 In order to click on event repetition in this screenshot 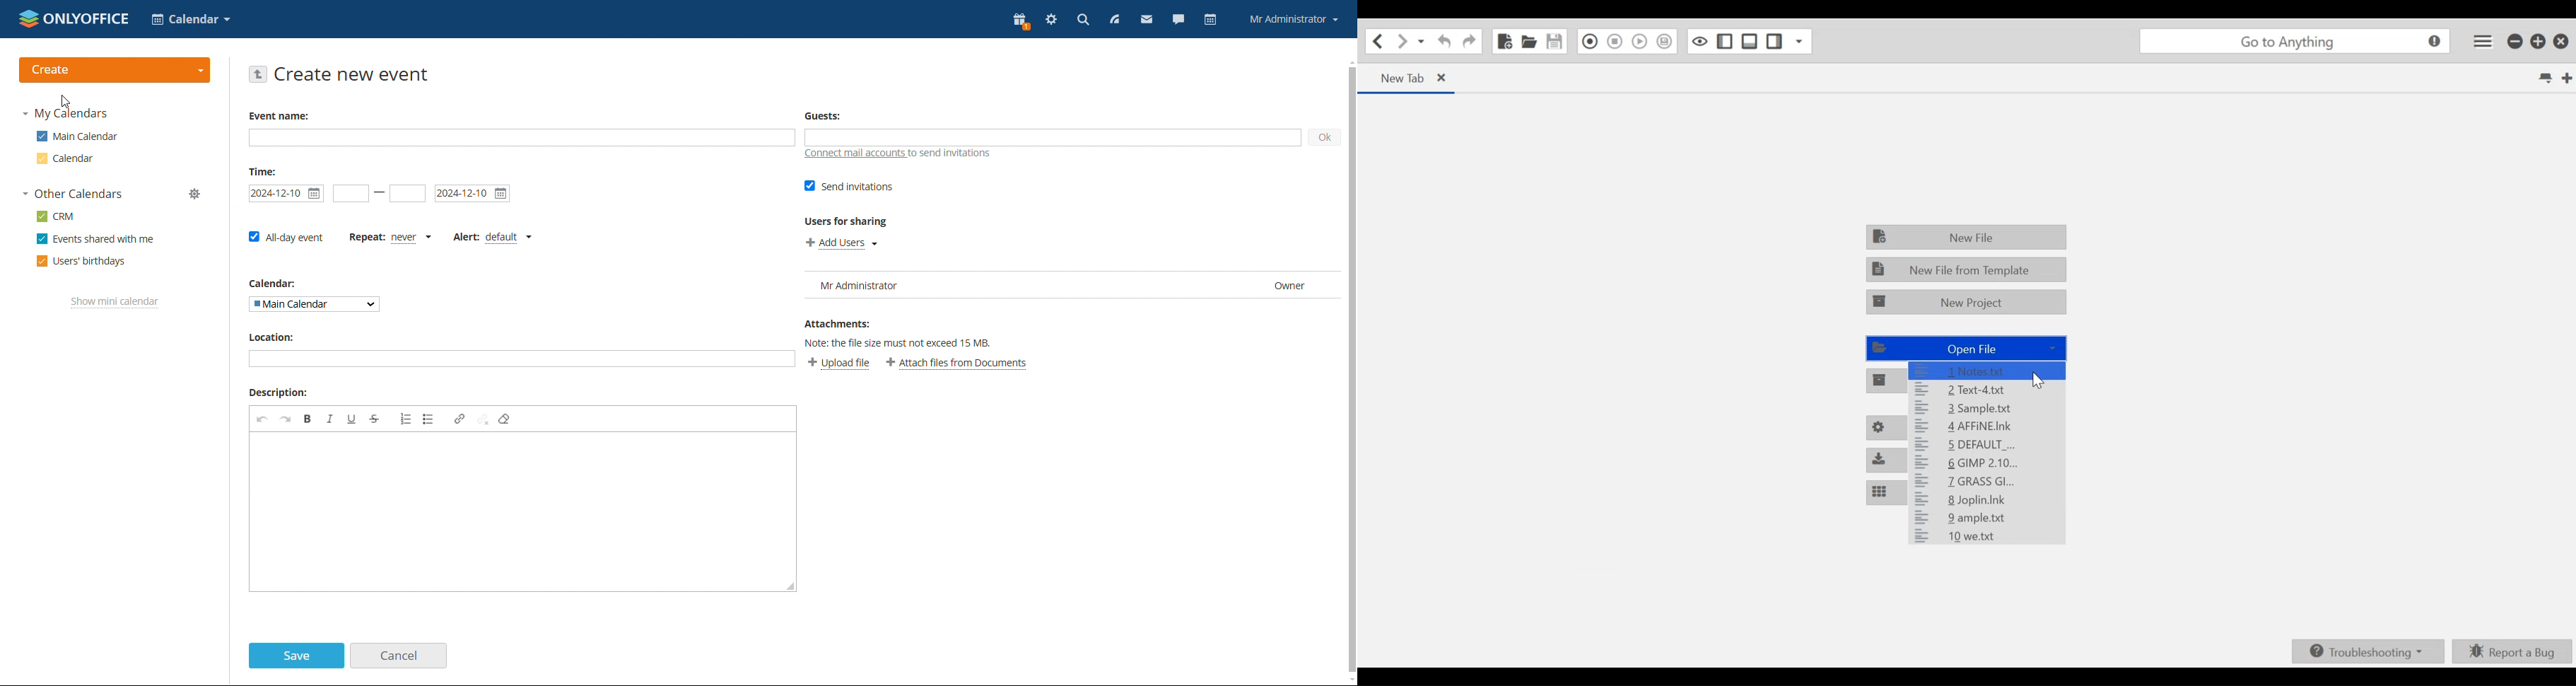, I will do `click(390, 237)`.